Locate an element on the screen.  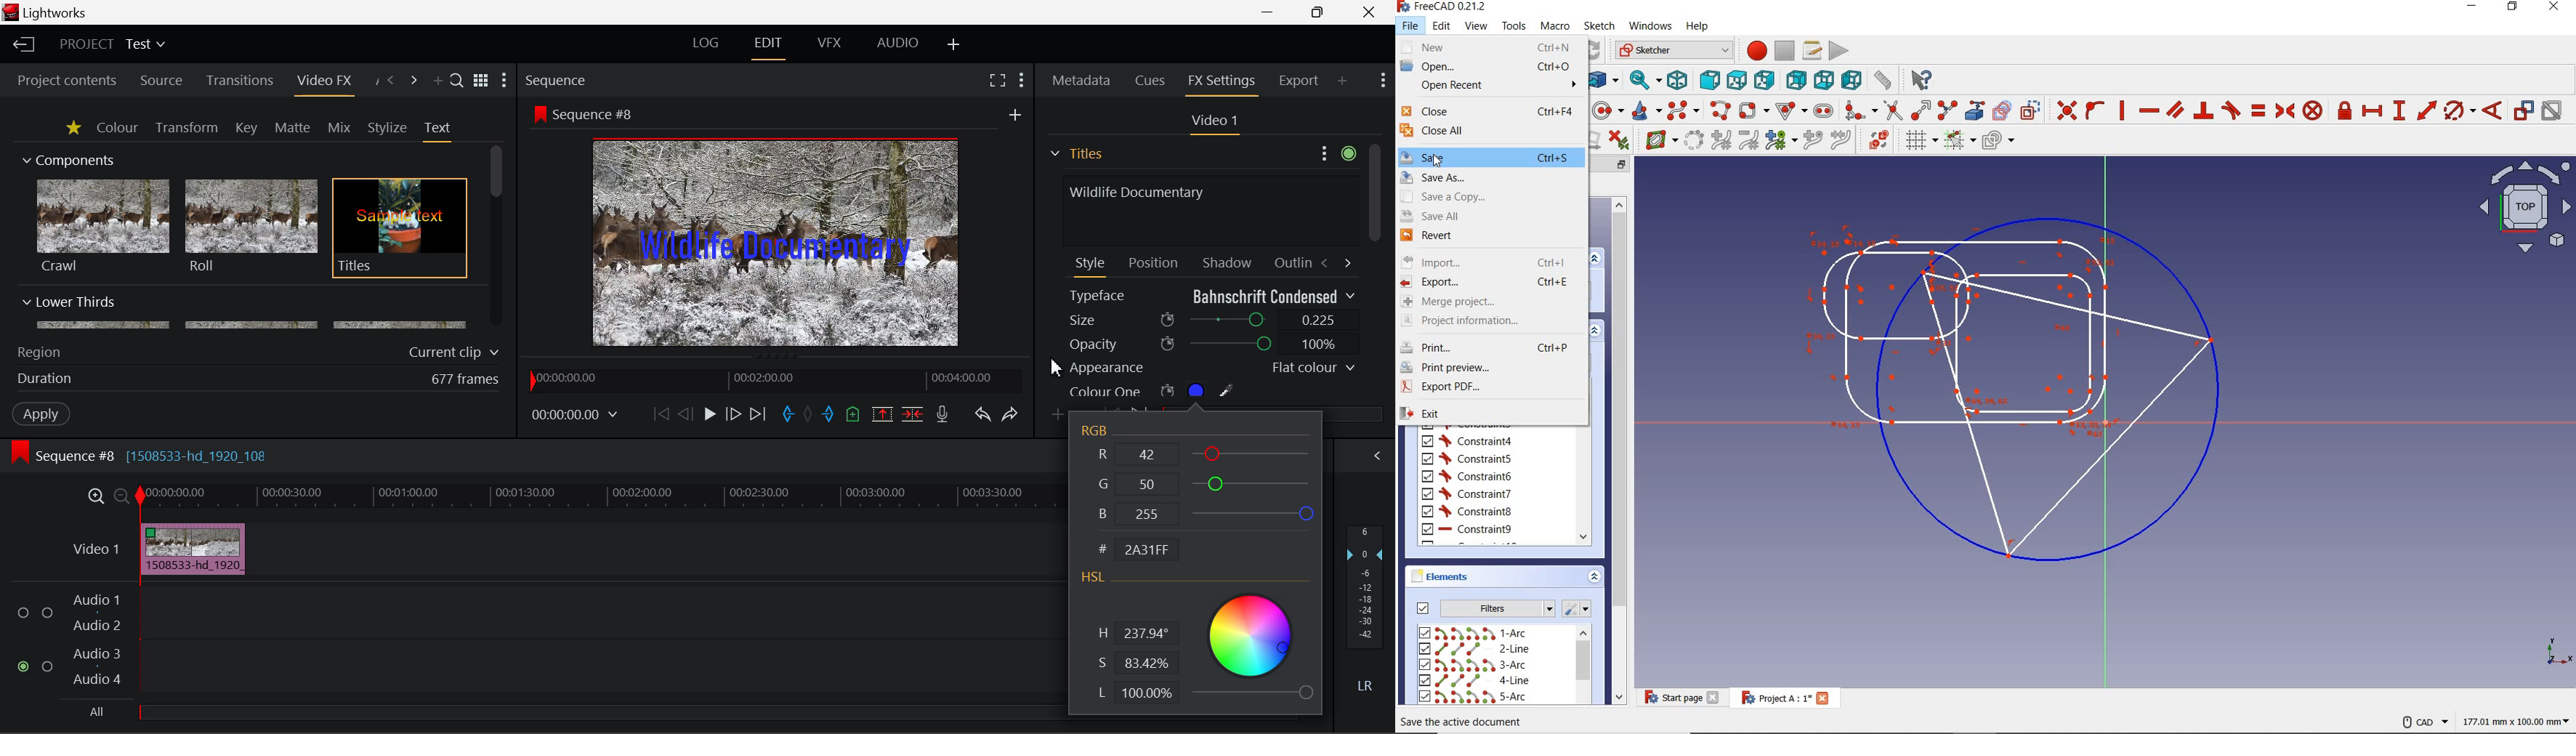
Scroll Bar is located at coordinates (1374, 271).